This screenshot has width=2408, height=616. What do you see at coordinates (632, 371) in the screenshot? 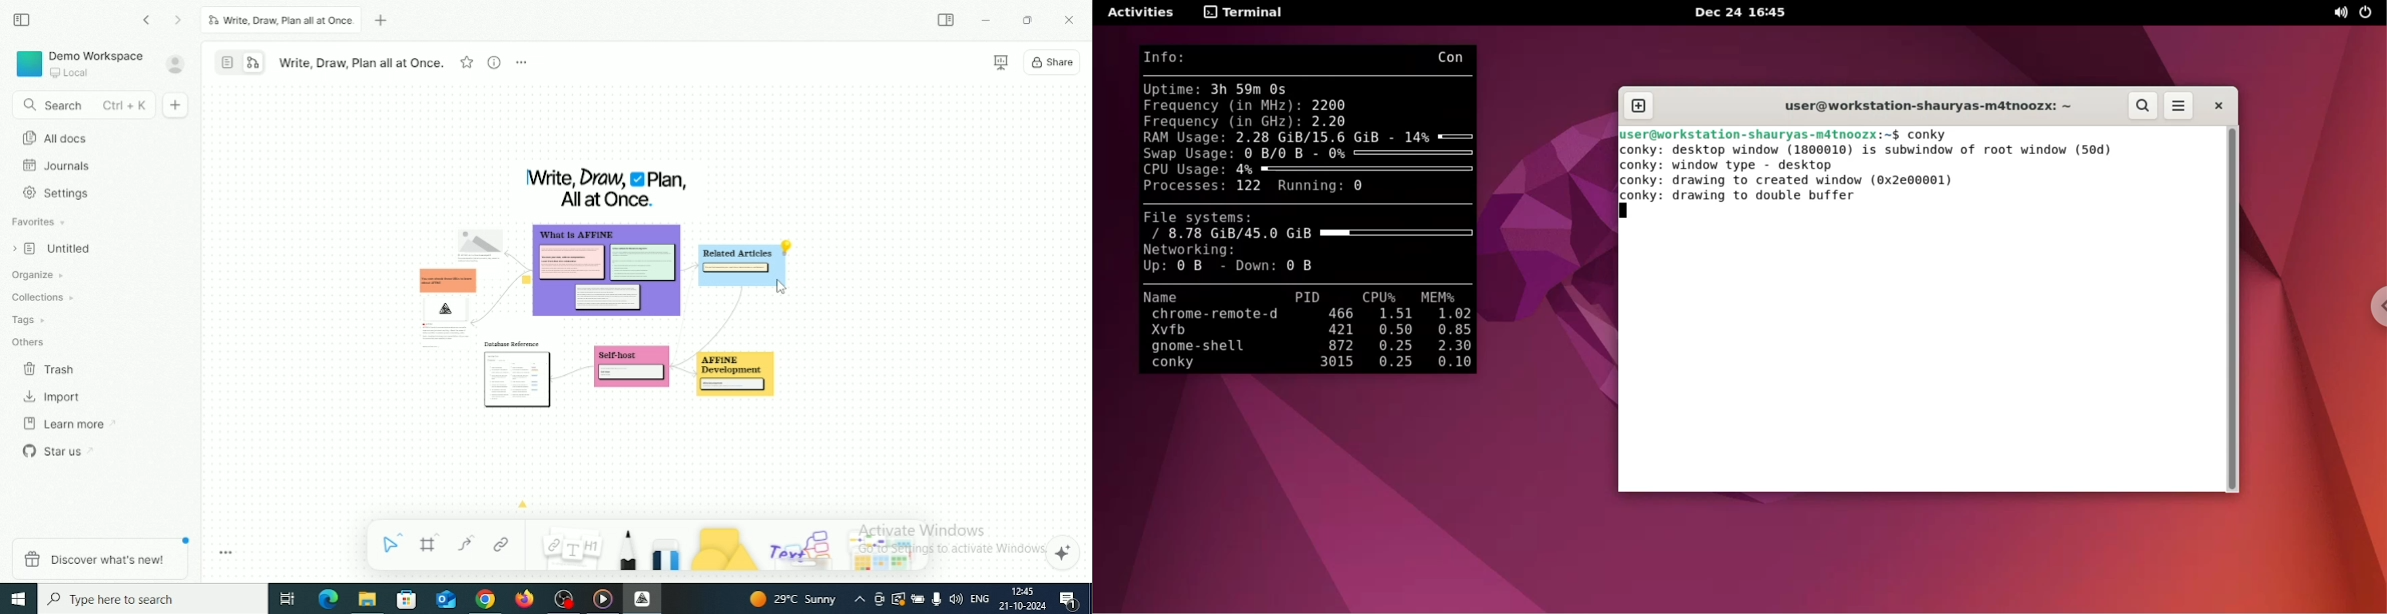
I see `Sticky notes` at bounding box center [632, 371].